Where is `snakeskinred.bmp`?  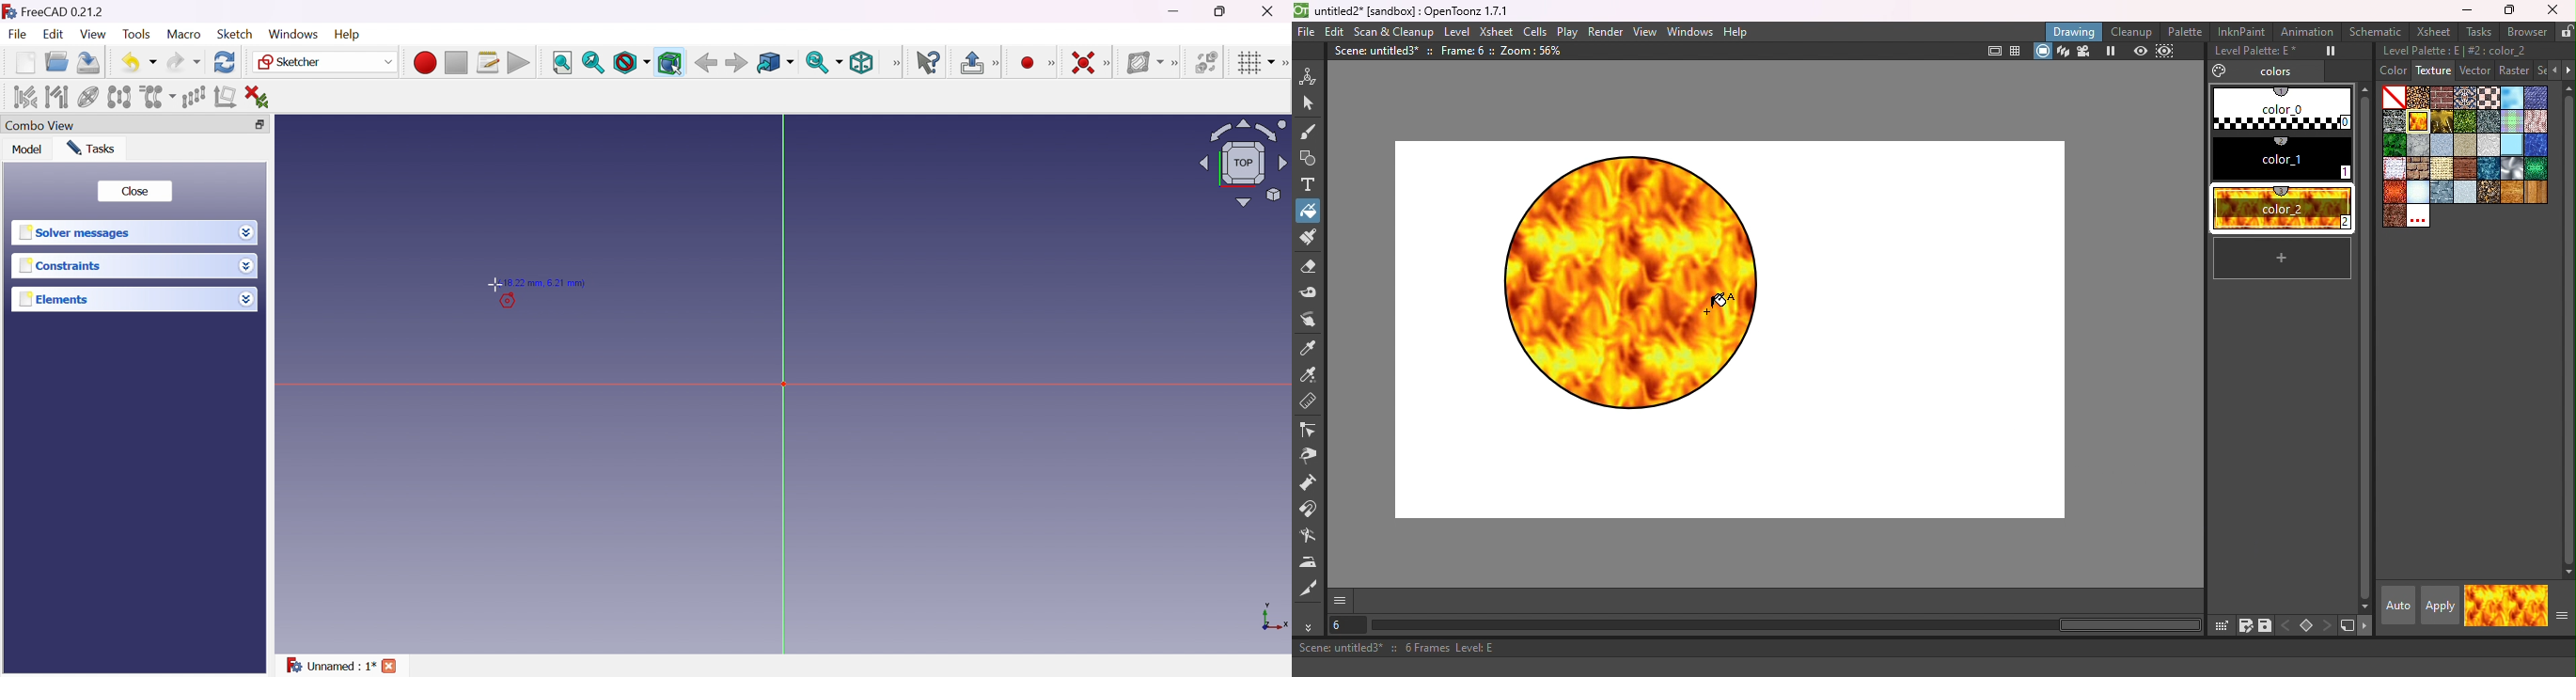 snakeskinred.bmp is located at coordinates (2394, 193).